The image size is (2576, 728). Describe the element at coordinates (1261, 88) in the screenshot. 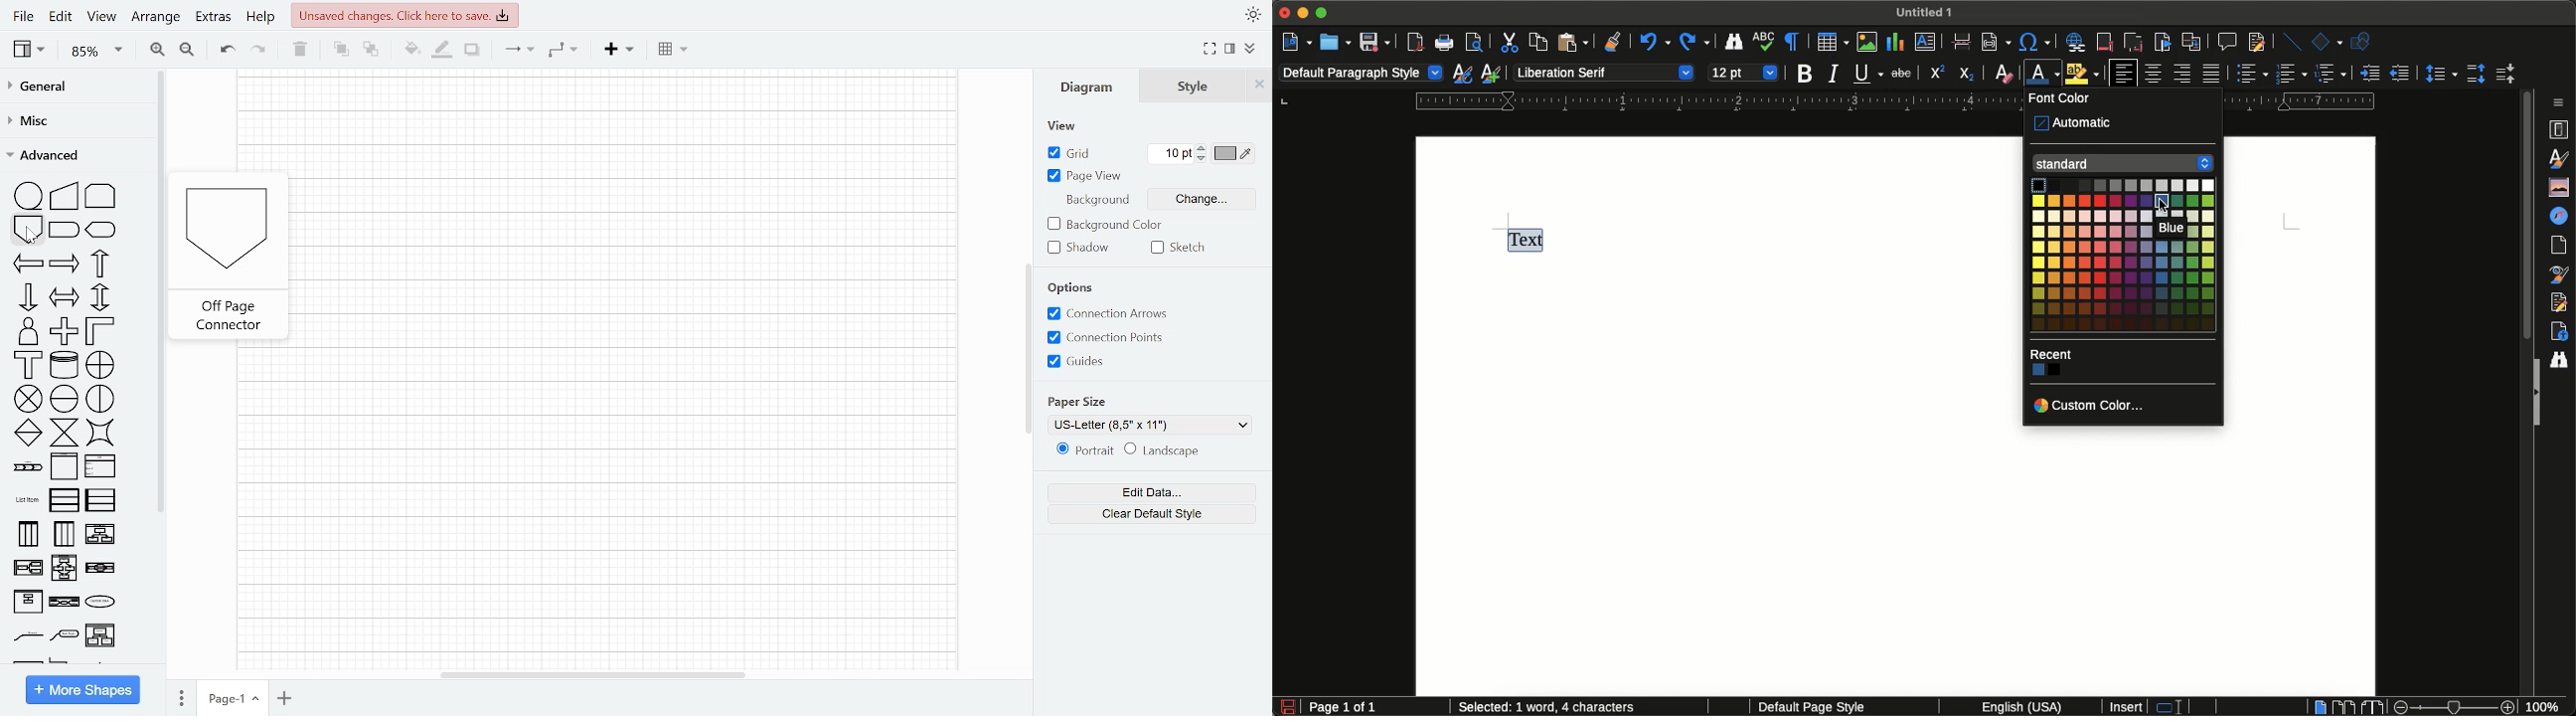

I see `Close` at that location.